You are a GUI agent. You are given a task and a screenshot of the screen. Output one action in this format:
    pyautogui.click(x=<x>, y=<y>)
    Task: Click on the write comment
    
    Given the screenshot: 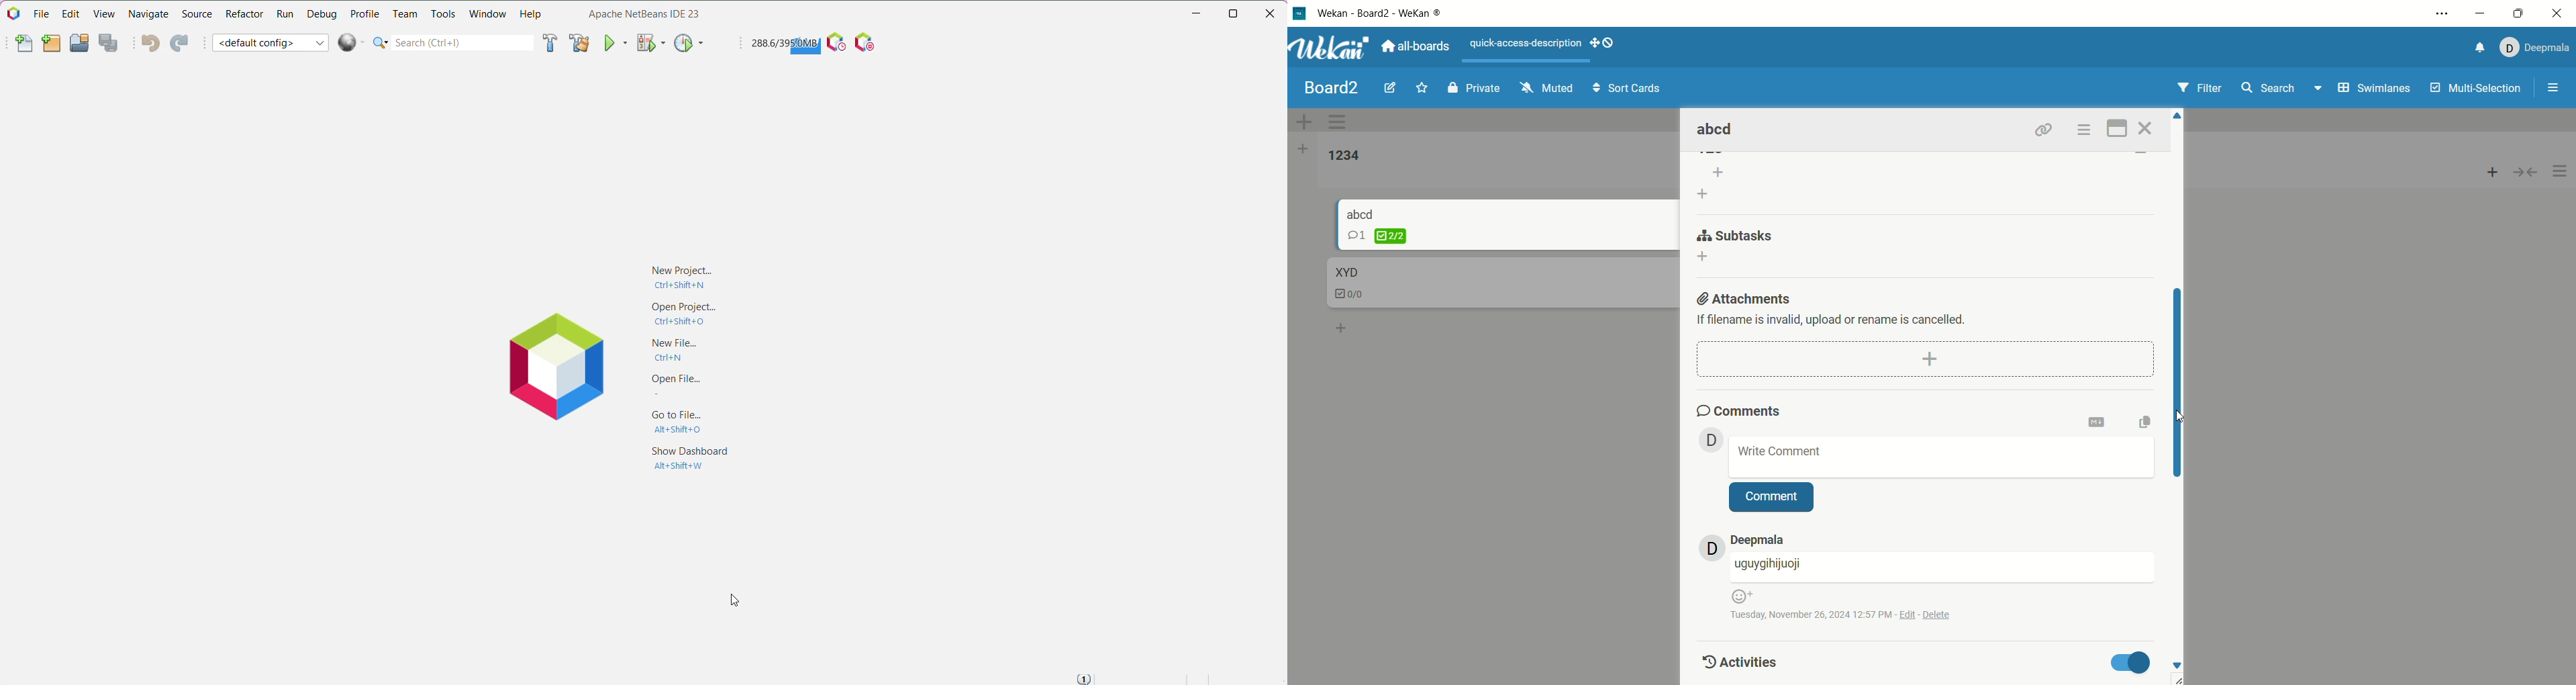 What is the action you would take?
    pyautogui.click(x=1942, y=456)
    